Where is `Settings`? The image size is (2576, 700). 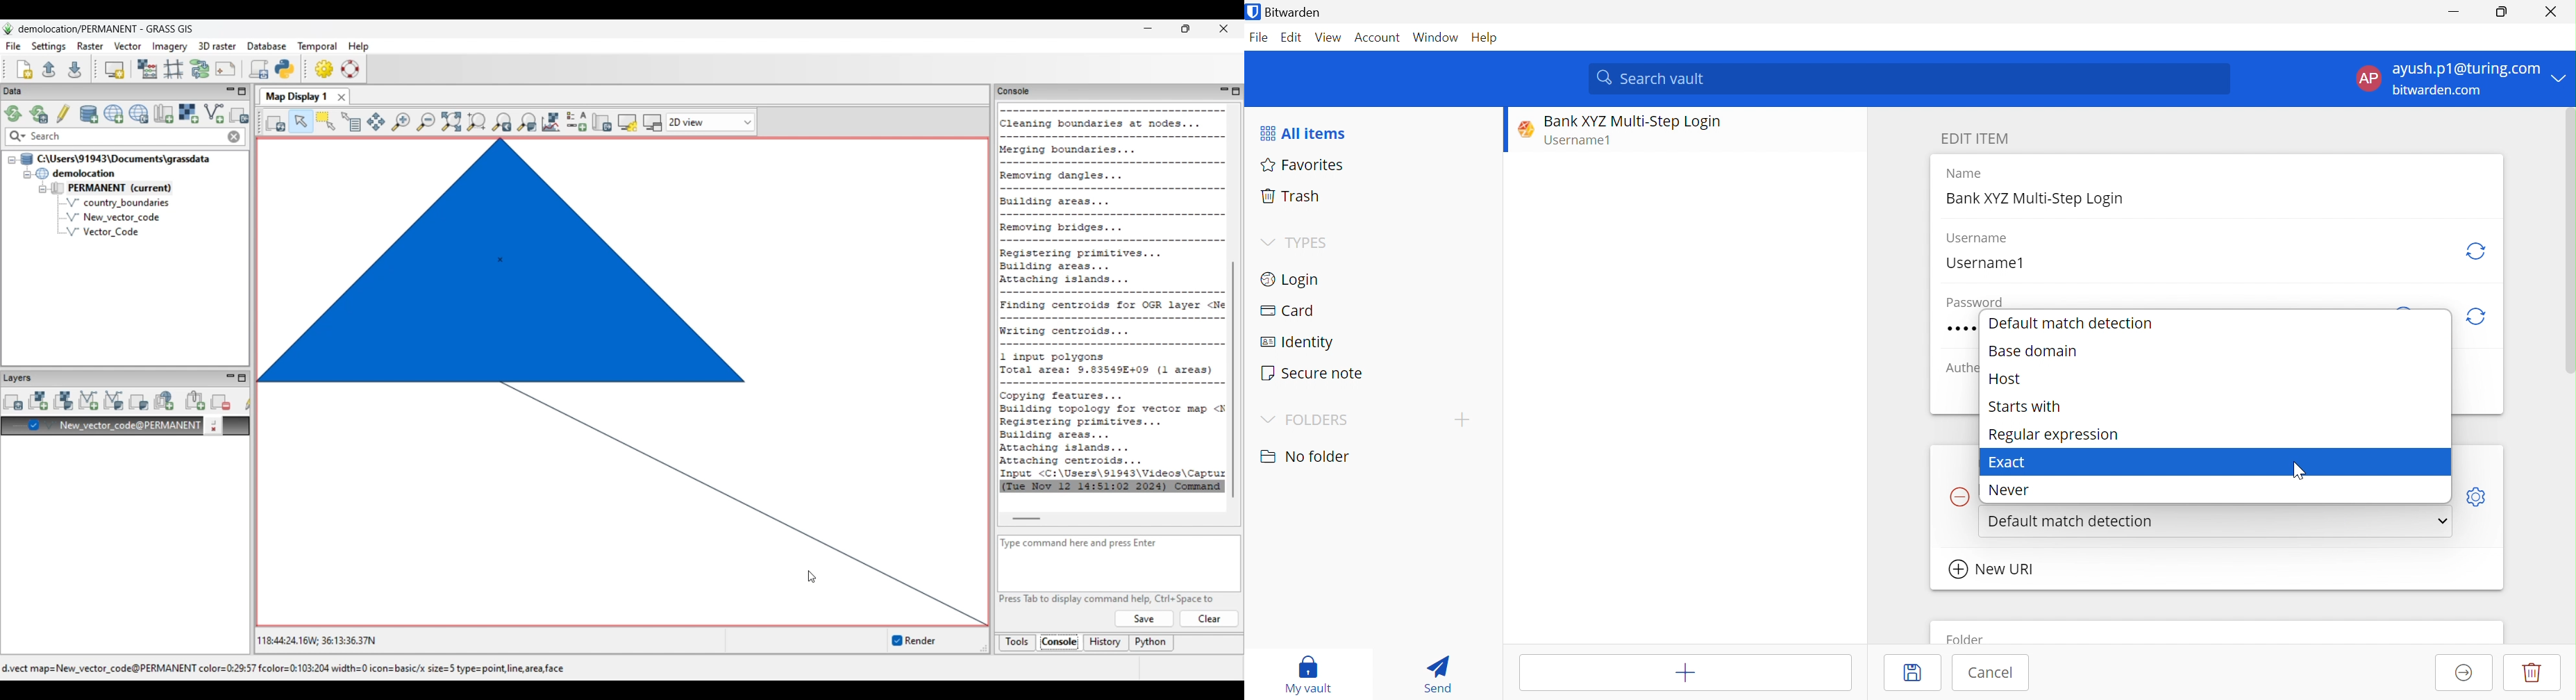 Settings is located at coordinates (2481, 494).